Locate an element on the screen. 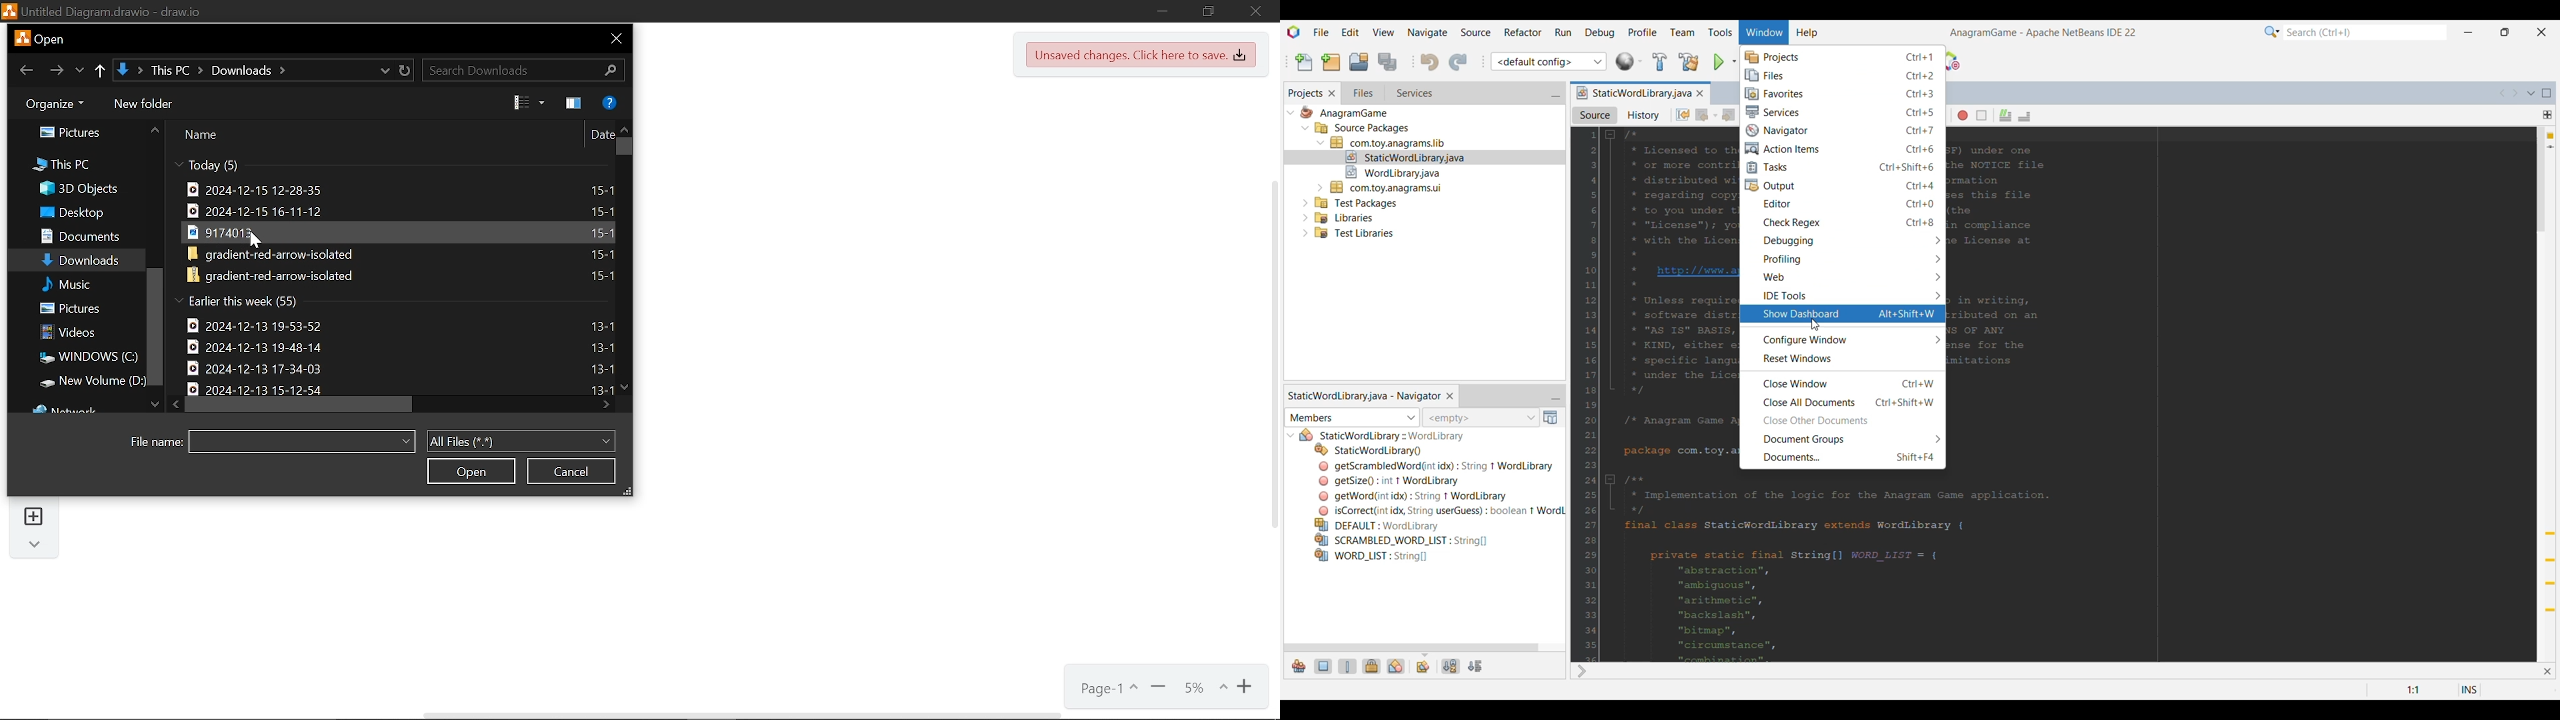 The width and height of the screenshot is (2576, 728). insert is located at coordinates (34, 515).